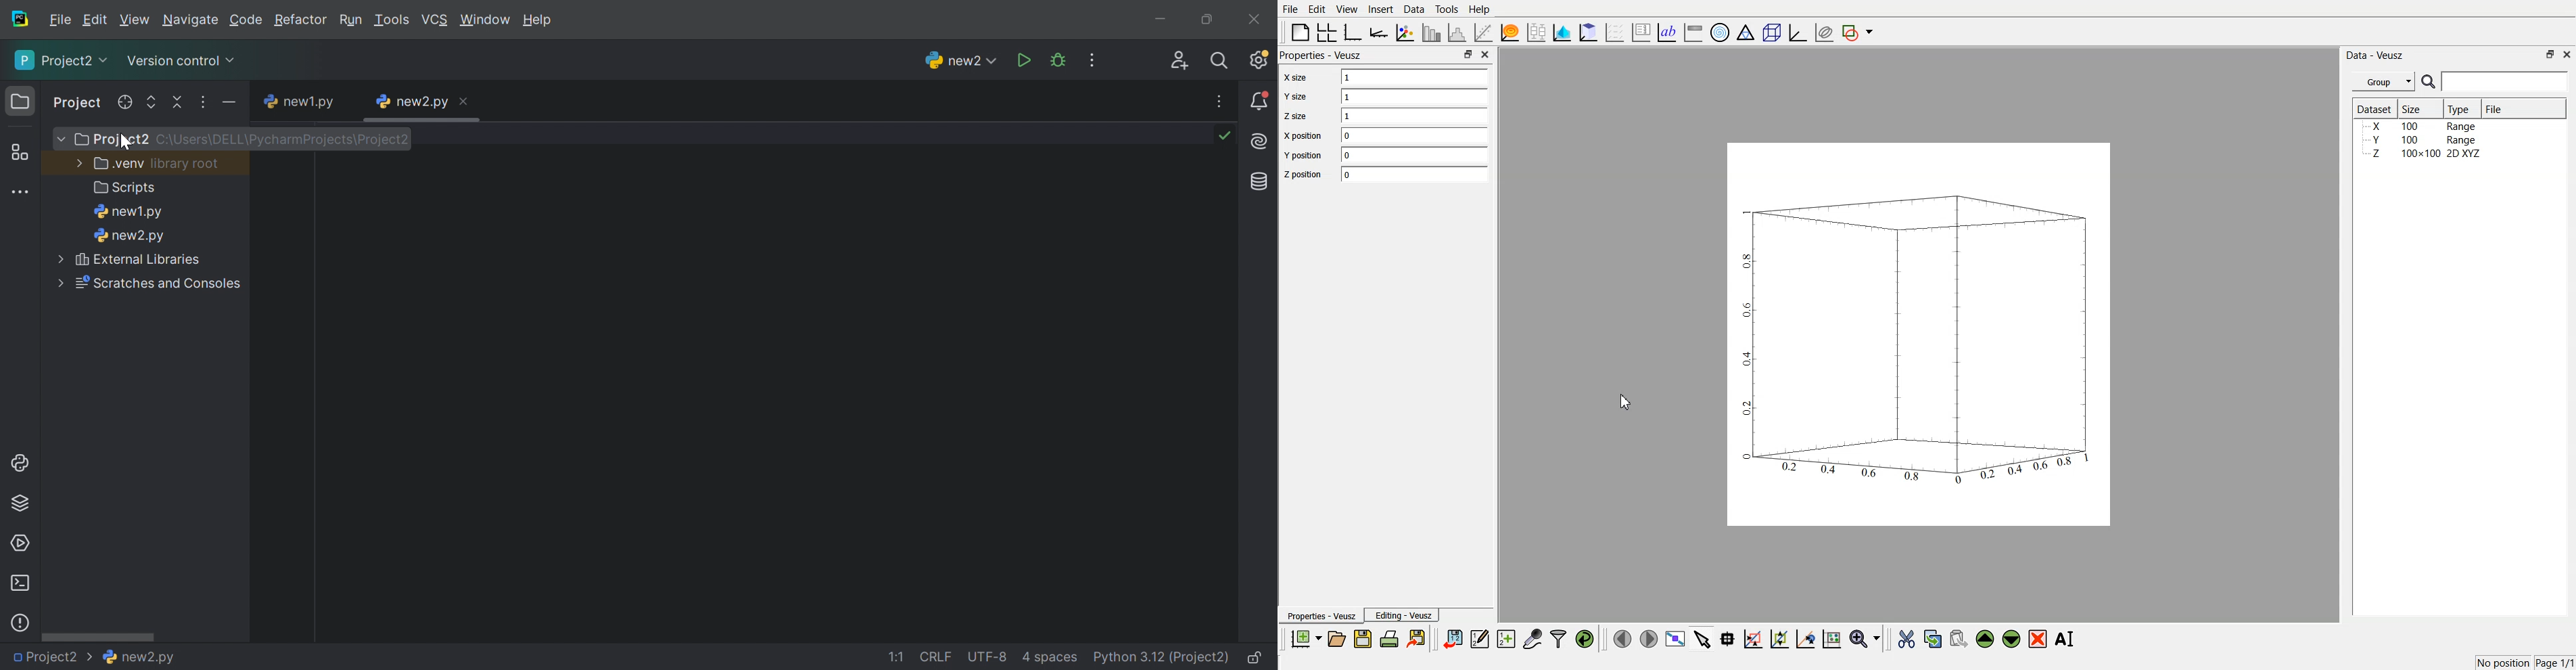  What do you see at coordinates (2012, 639) in the screenshot?
I see `Move down the selected widget` at bounding box center [2012, 639].